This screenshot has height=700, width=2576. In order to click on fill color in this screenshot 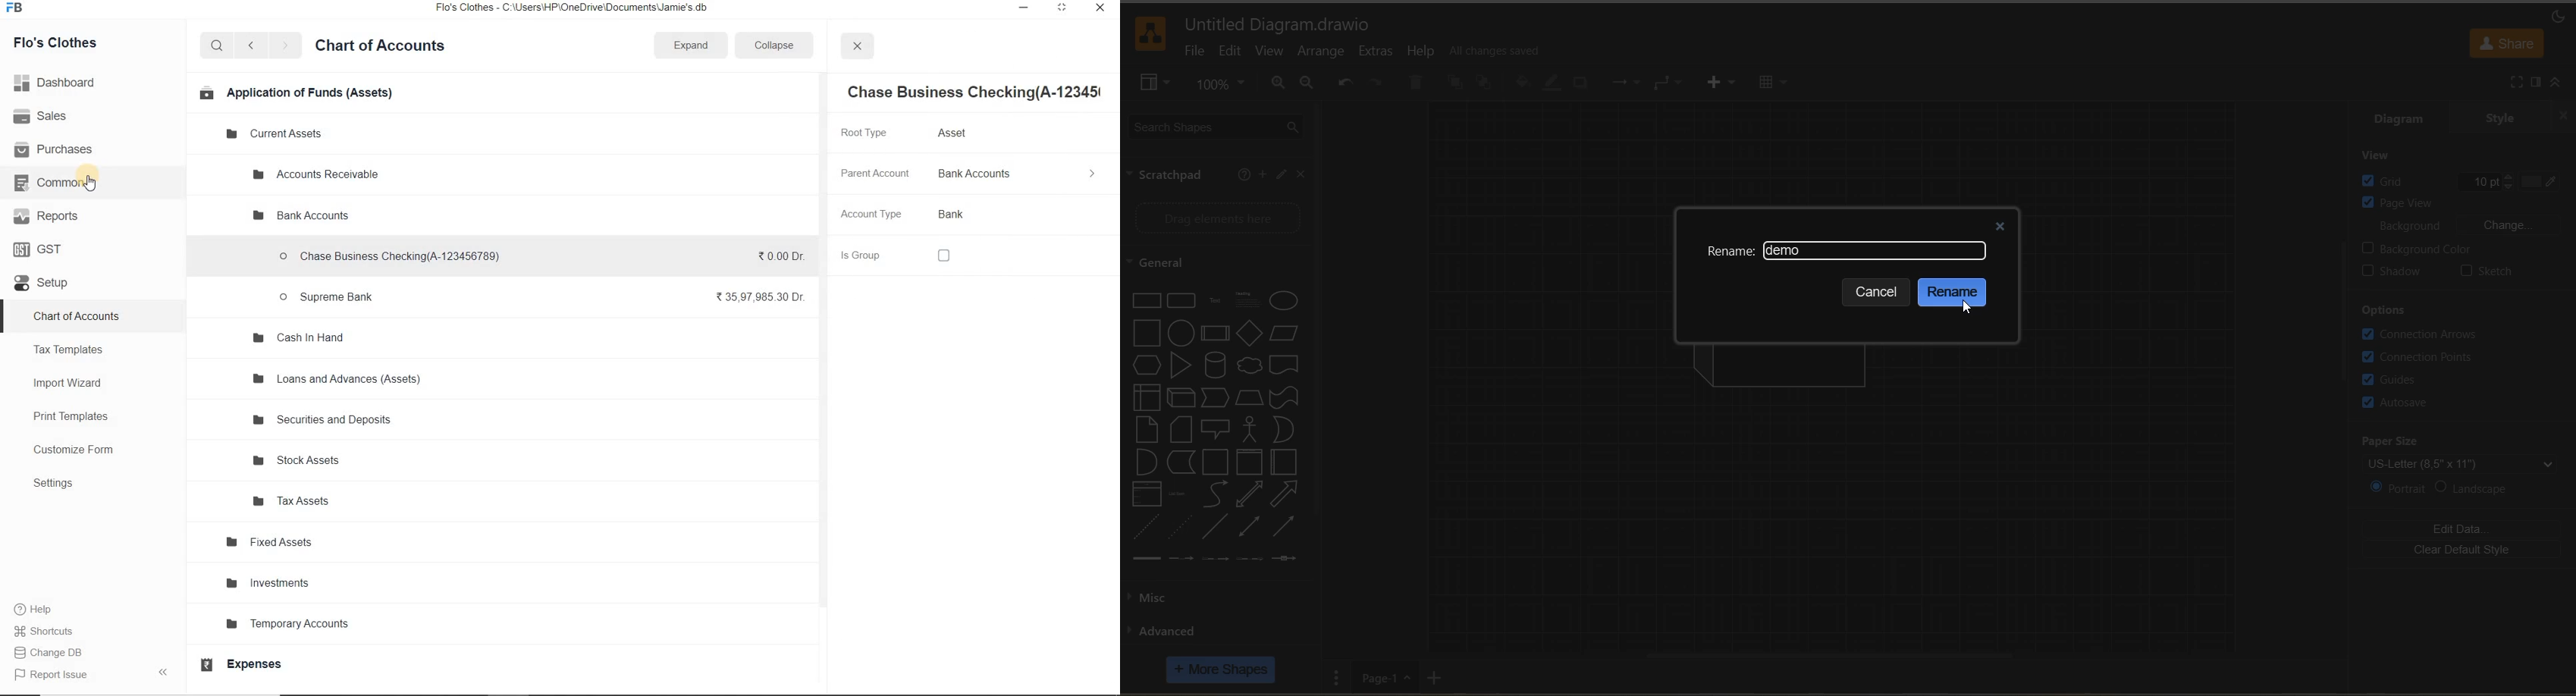, I will do `click(1525, 83)`.